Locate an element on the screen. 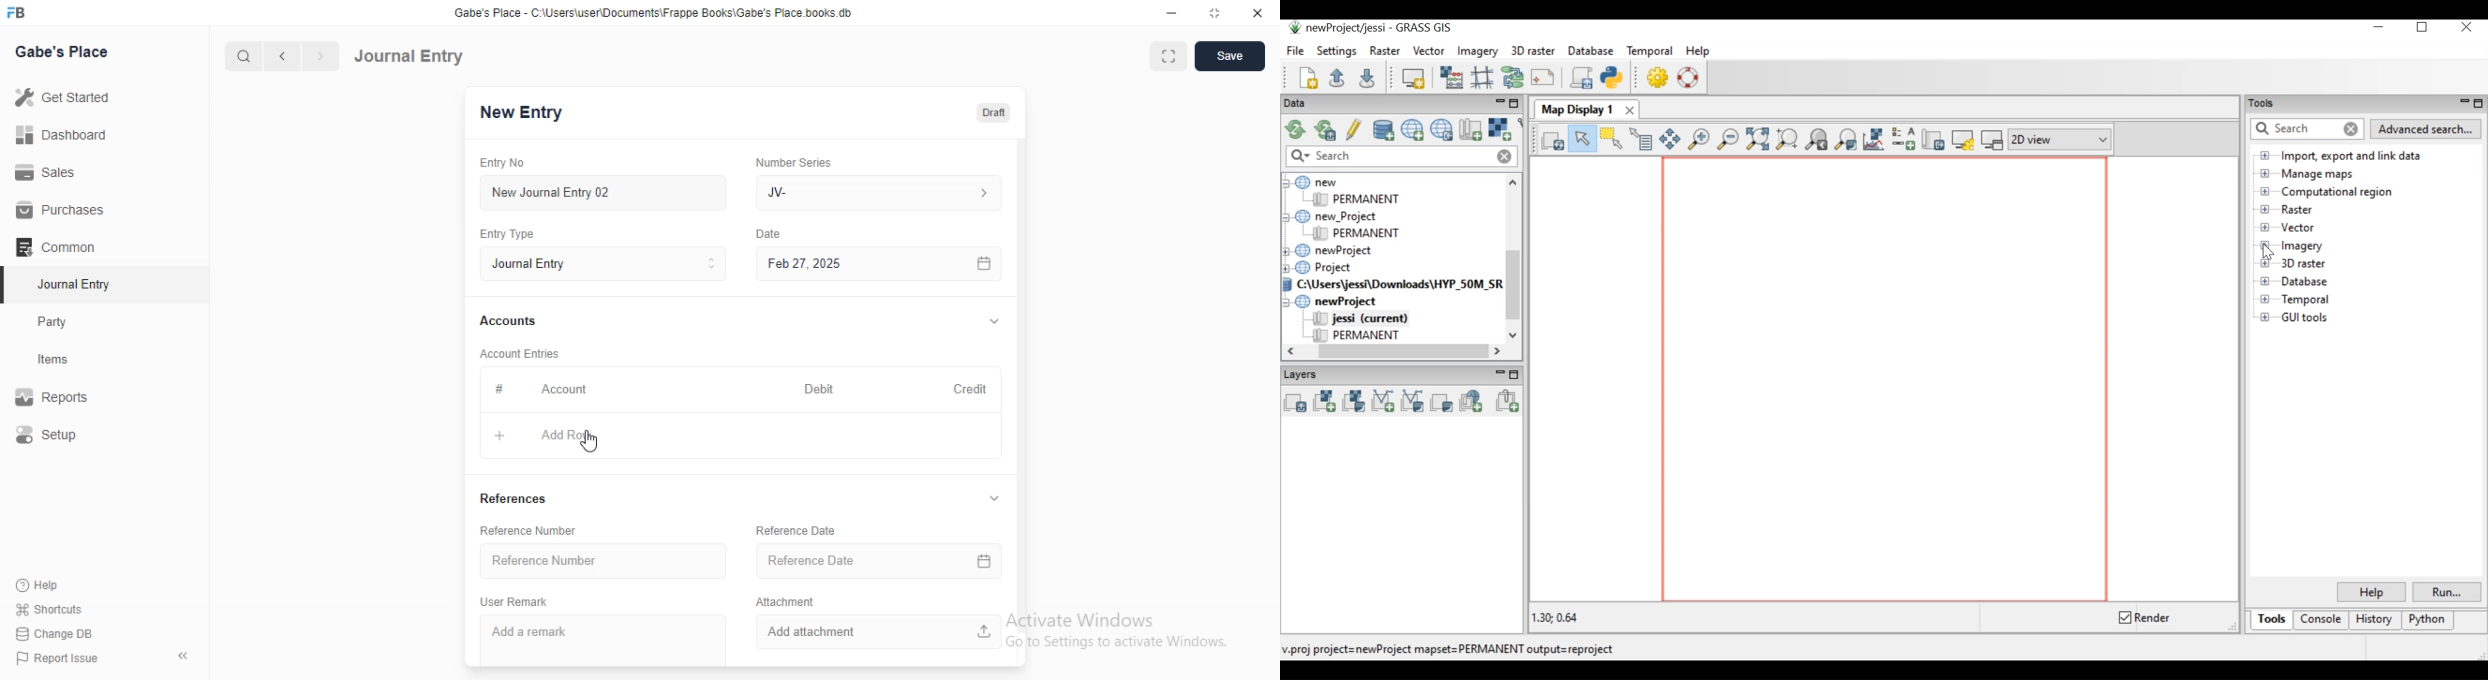 The image size is (2492, 700). ‘Common is located at coordinates (57, 246).